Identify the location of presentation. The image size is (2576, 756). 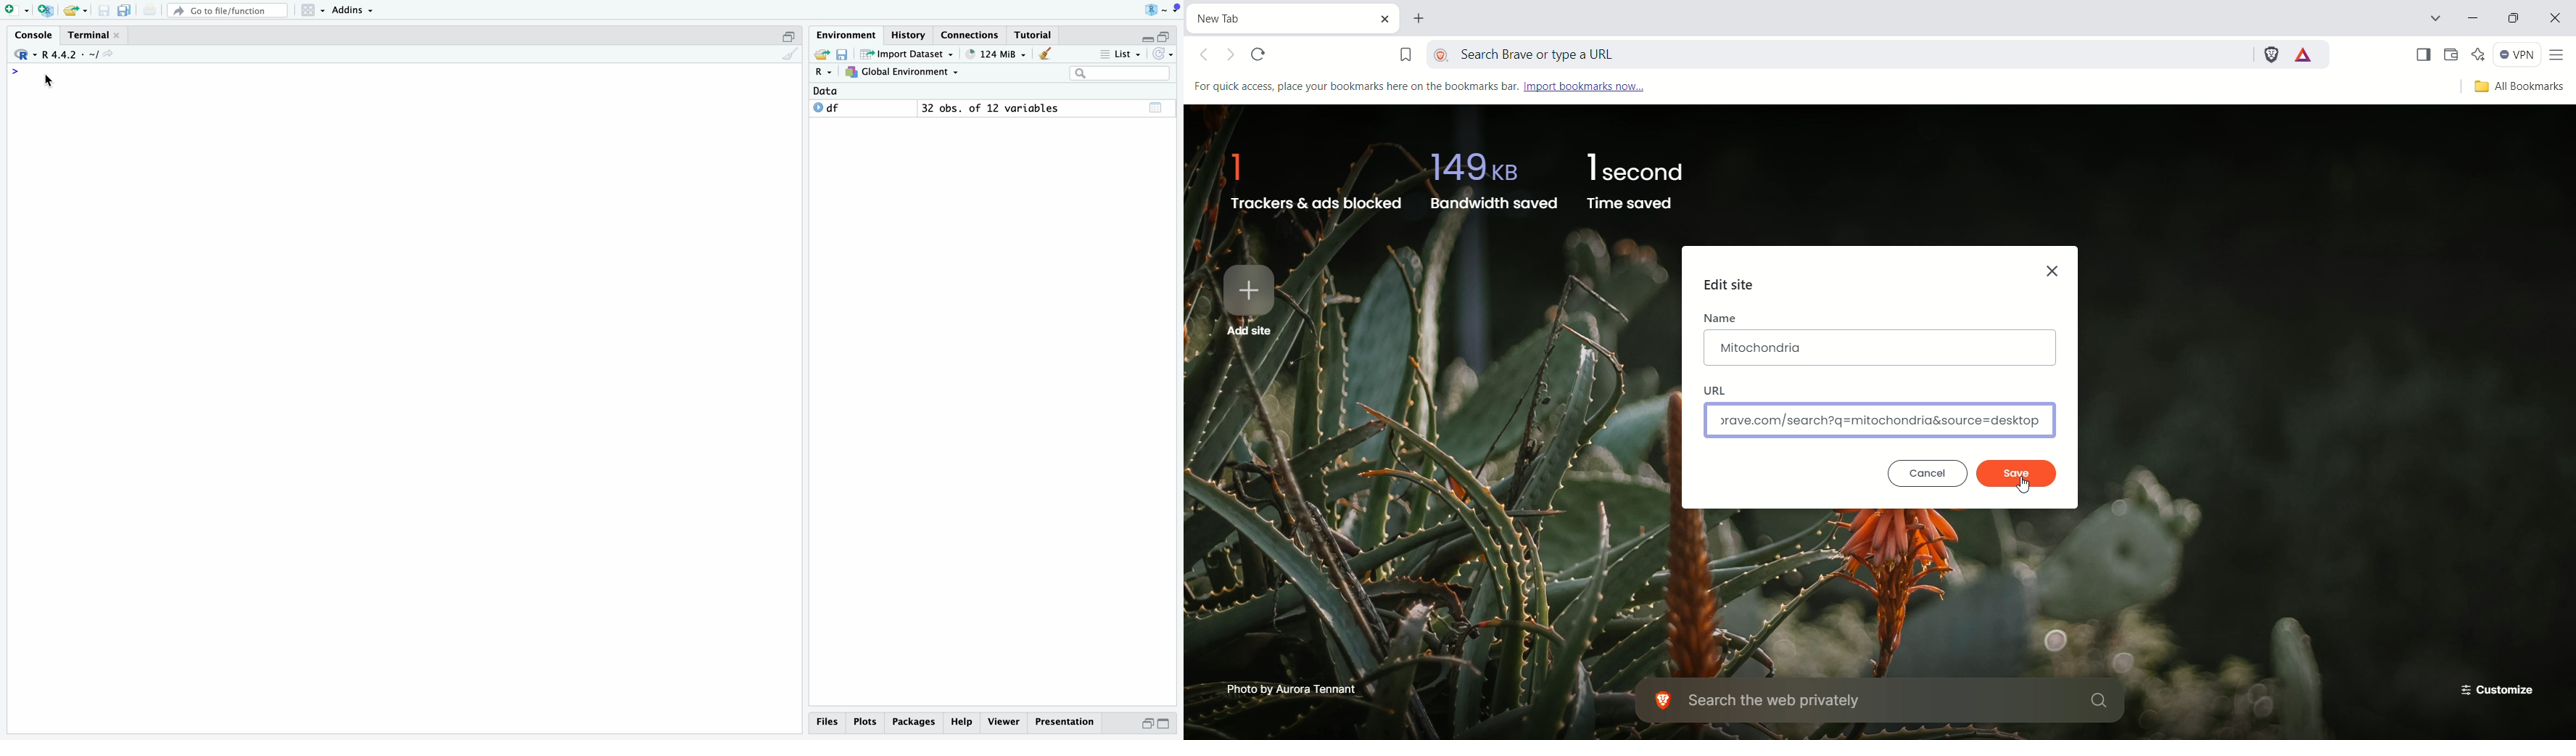
(1065, 723).